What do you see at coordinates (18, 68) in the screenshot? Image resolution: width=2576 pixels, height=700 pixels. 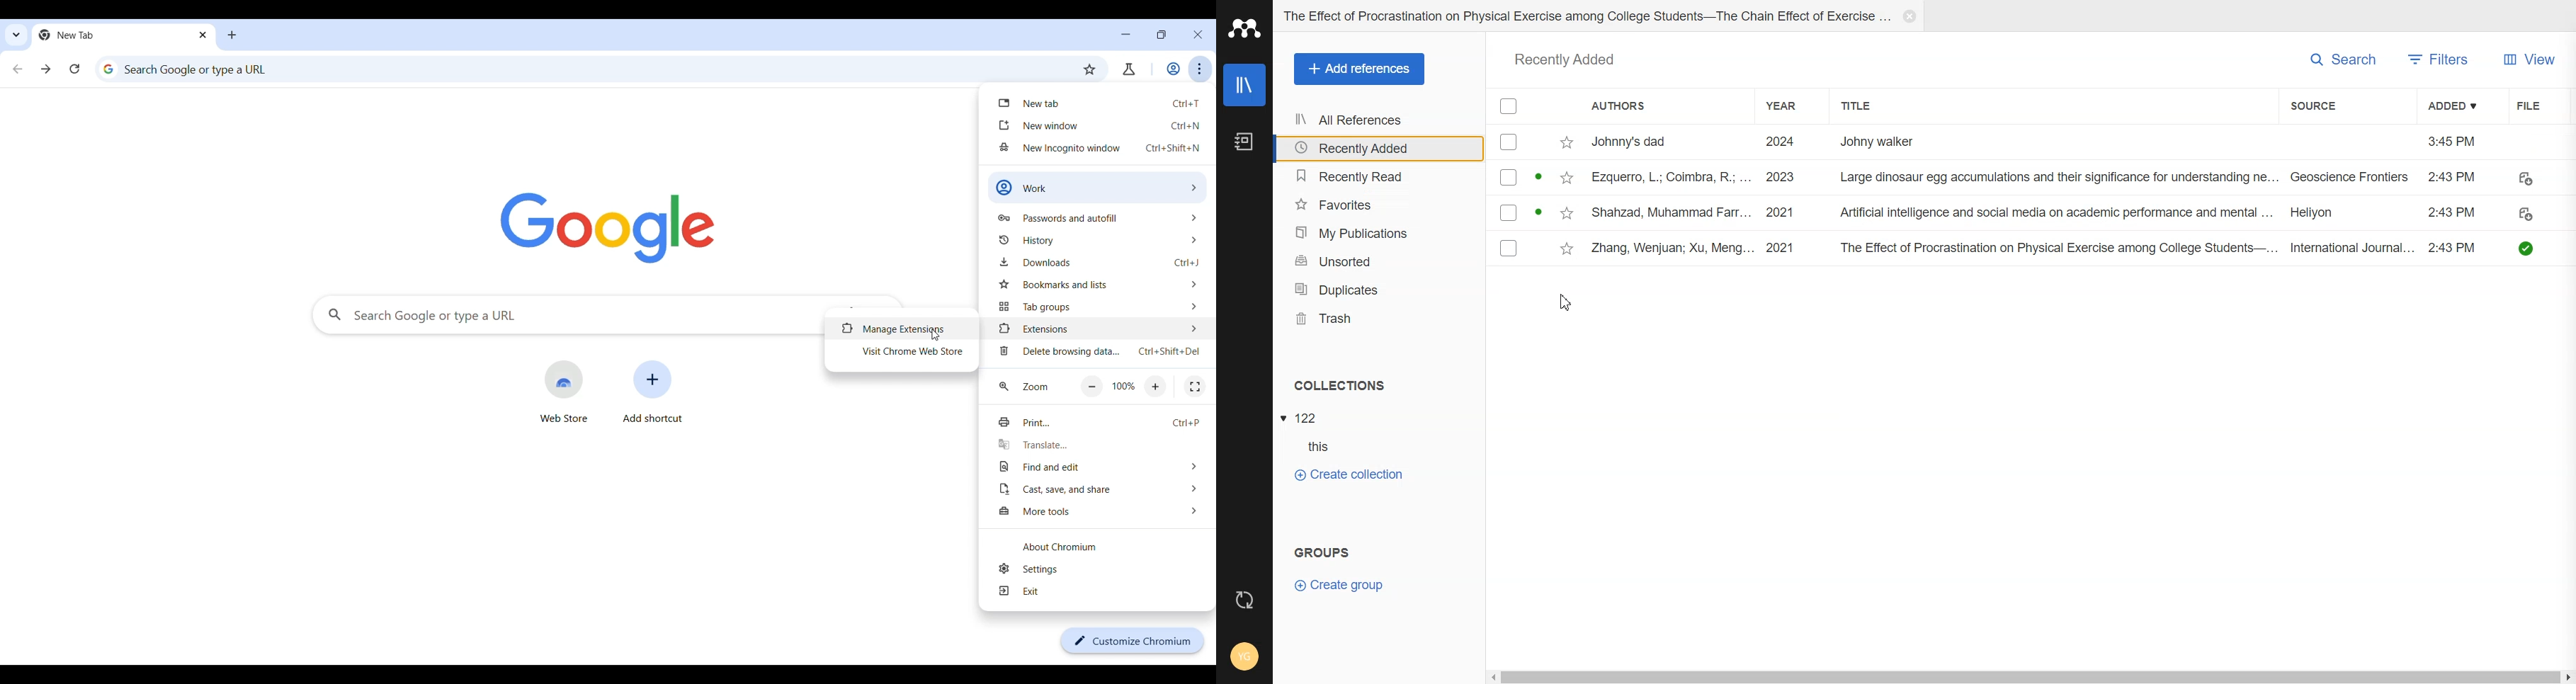 I see `Go back` at bounding box center [18, 68].